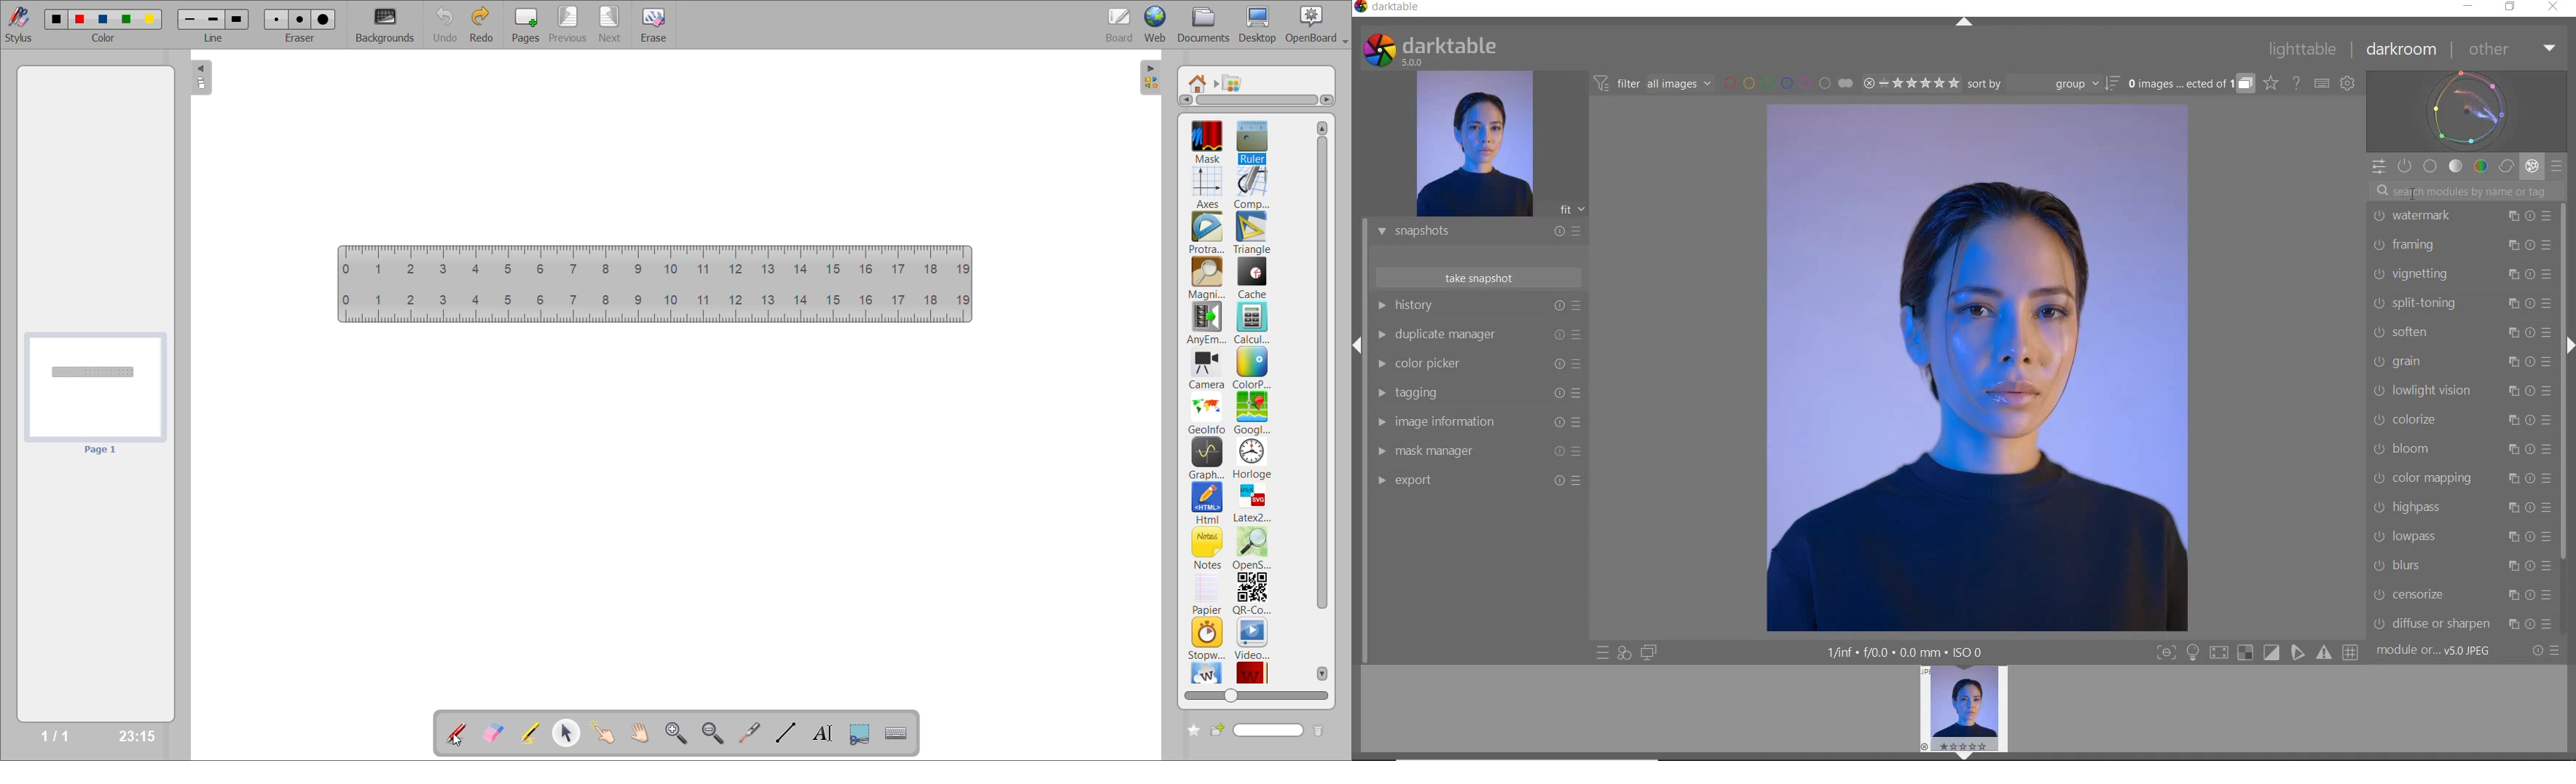  What do you see at coordinates (2460, 331) in the screenshot?
I see `SOFTEN` at bounding box center [2460, 331].